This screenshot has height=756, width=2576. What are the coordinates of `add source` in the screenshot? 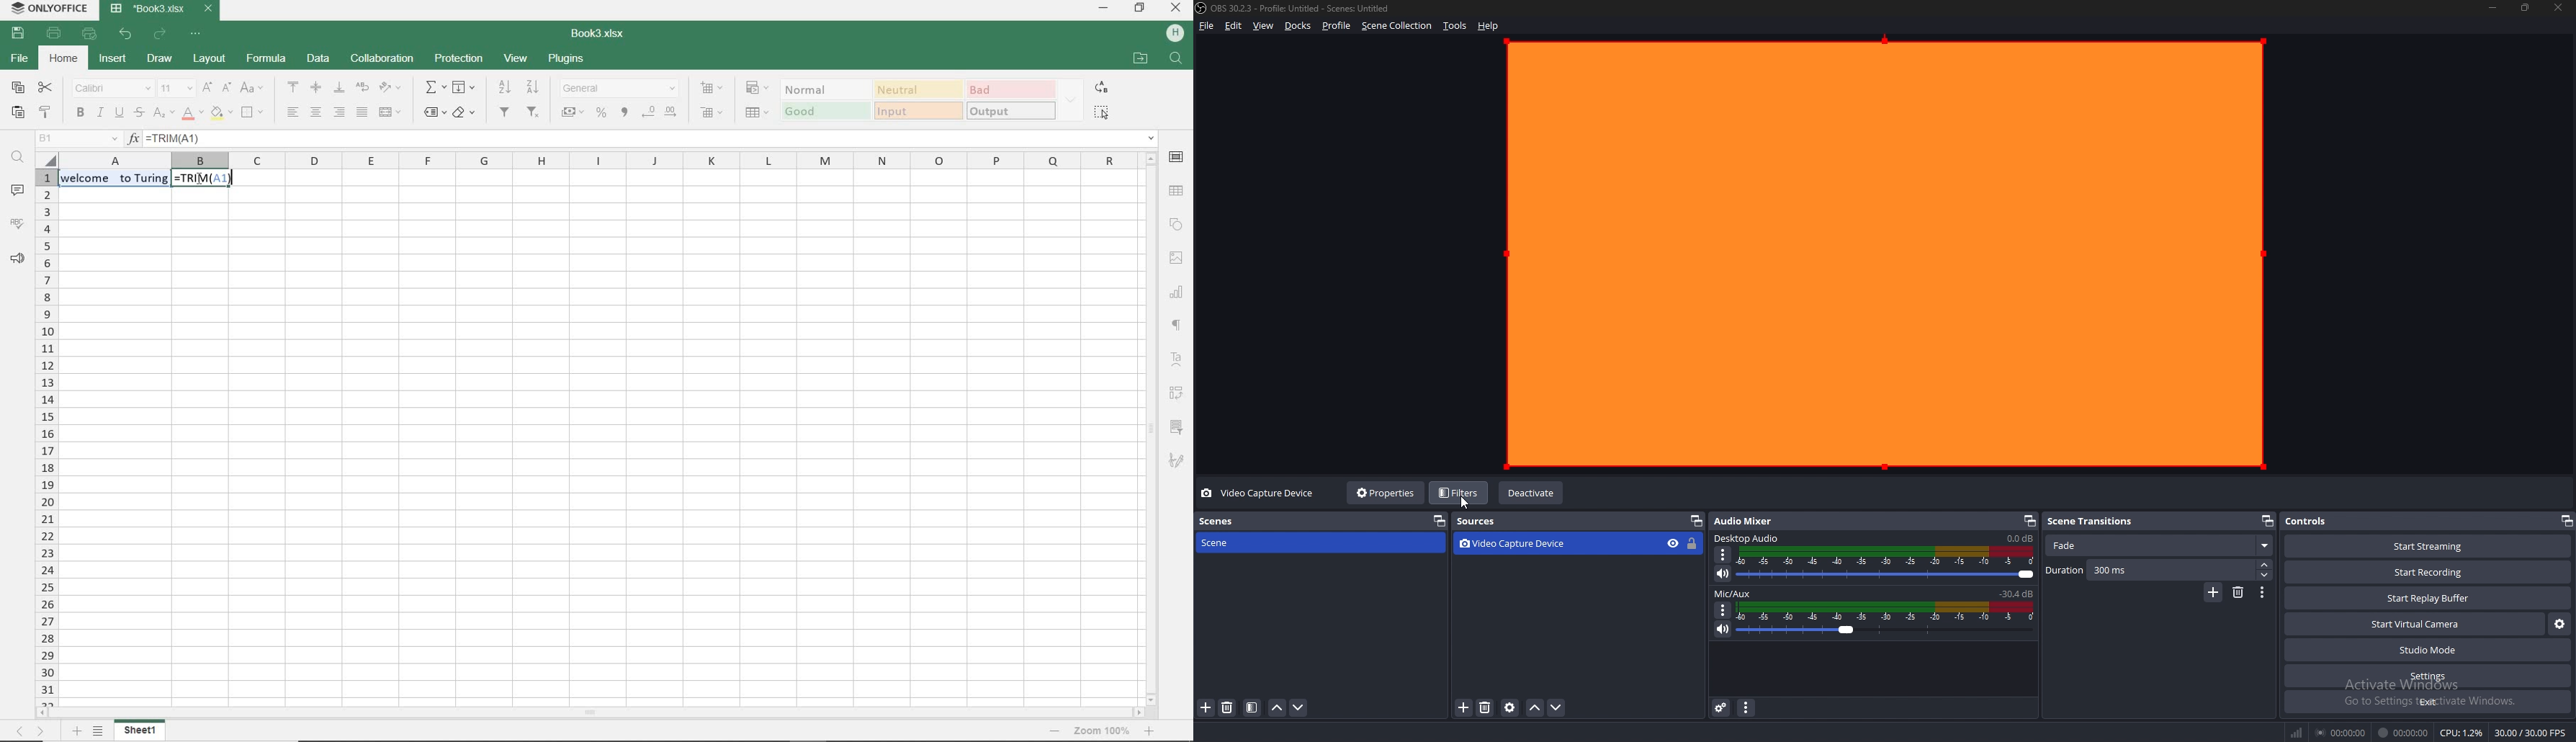 It's located at (1465, 708).